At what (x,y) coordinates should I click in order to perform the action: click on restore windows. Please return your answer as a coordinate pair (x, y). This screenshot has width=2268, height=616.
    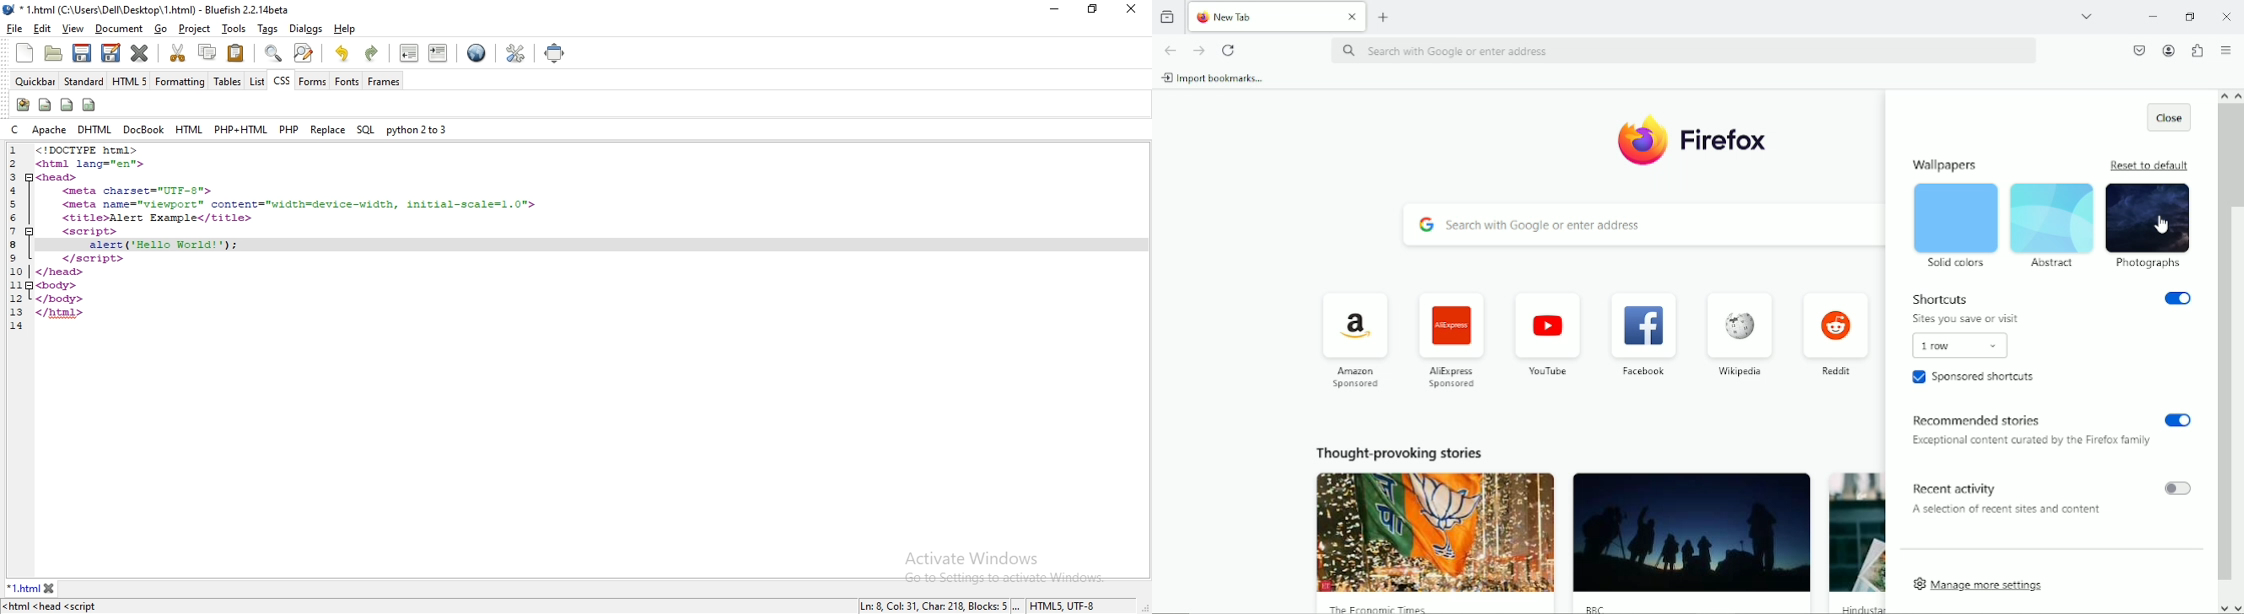
    Looking at the image, I should click on (1094, 8).